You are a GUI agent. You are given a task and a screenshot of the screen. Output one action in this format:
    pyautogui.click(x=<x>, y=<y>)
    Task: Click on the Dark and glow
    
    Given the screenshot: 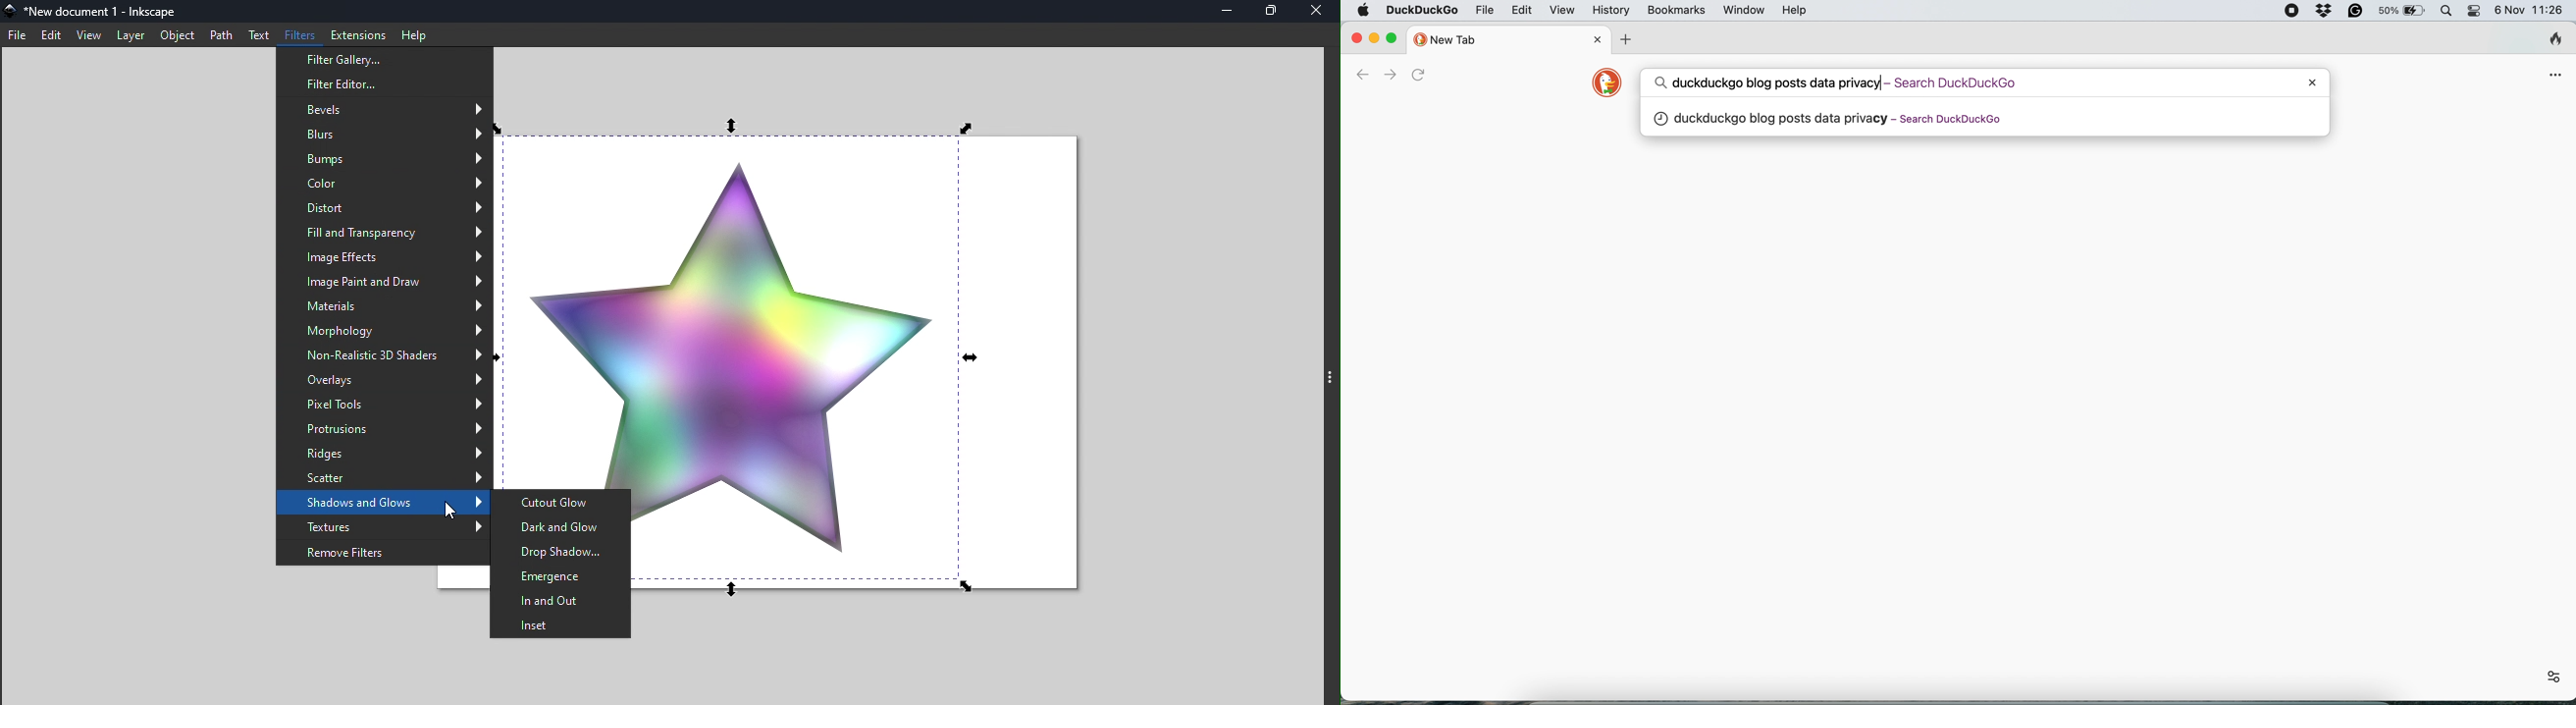 What is the action you would take?
    pyautogui.click(x=560, y=524)
    